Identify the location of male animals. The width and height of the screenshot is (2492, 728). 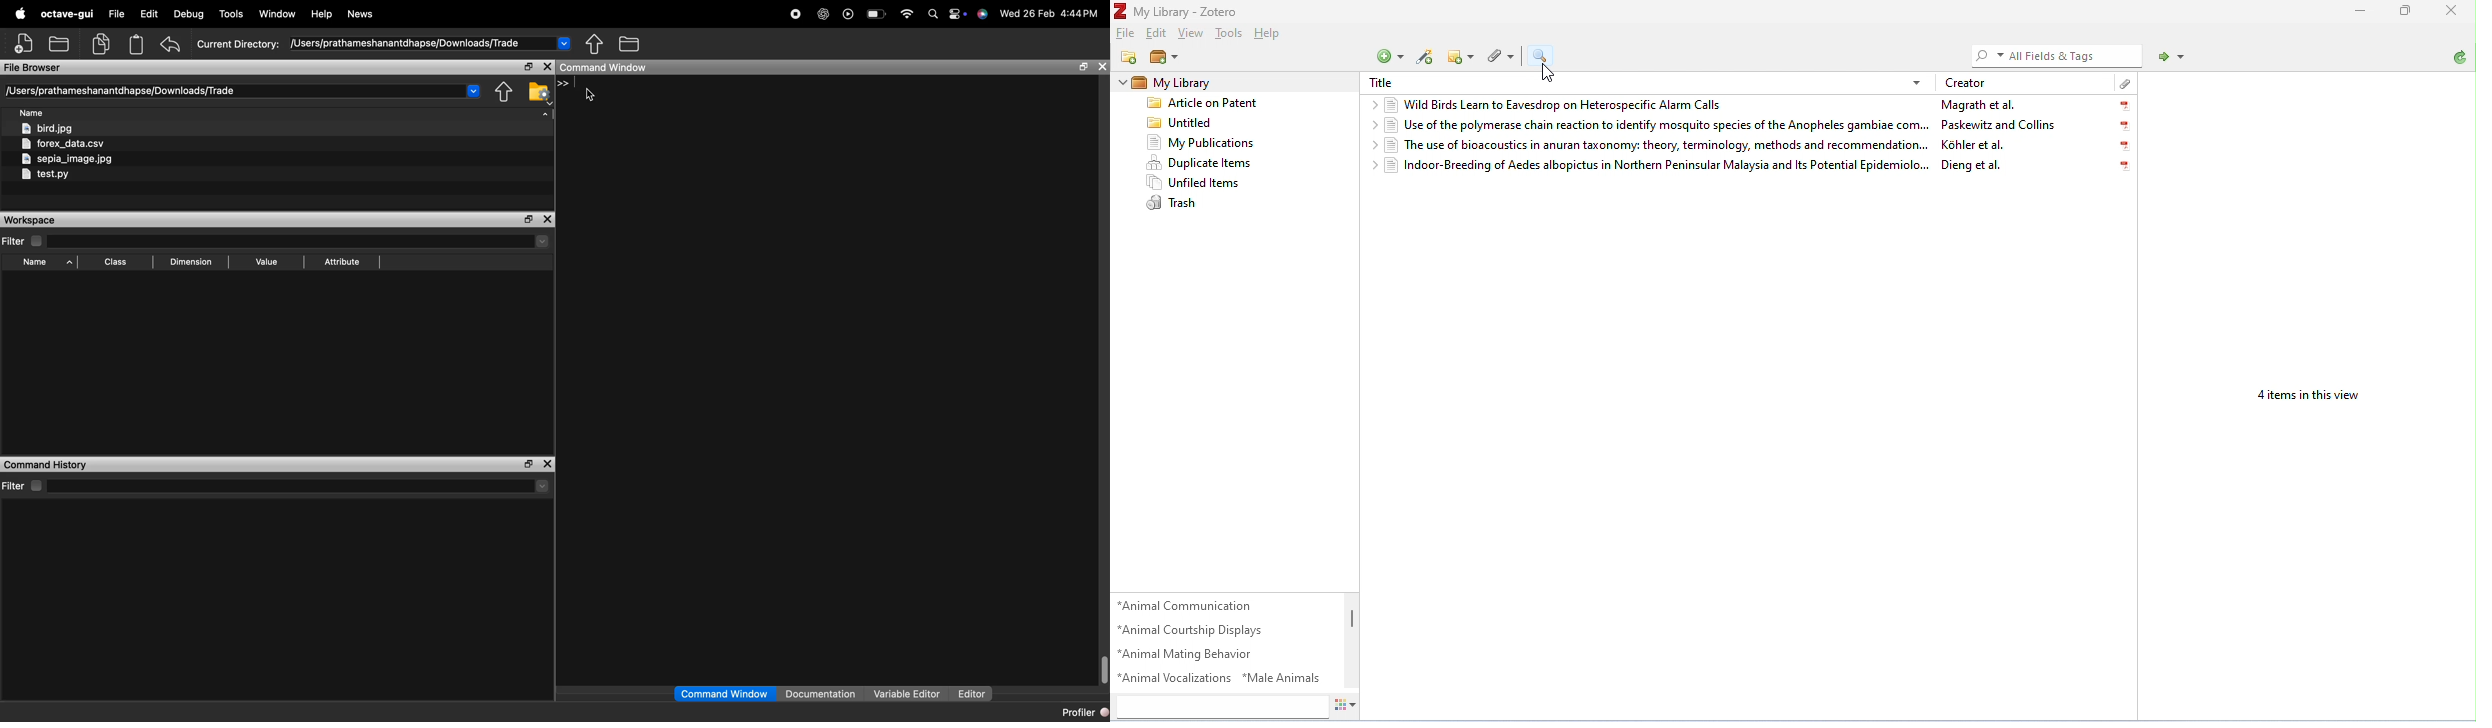
(1281, 677).